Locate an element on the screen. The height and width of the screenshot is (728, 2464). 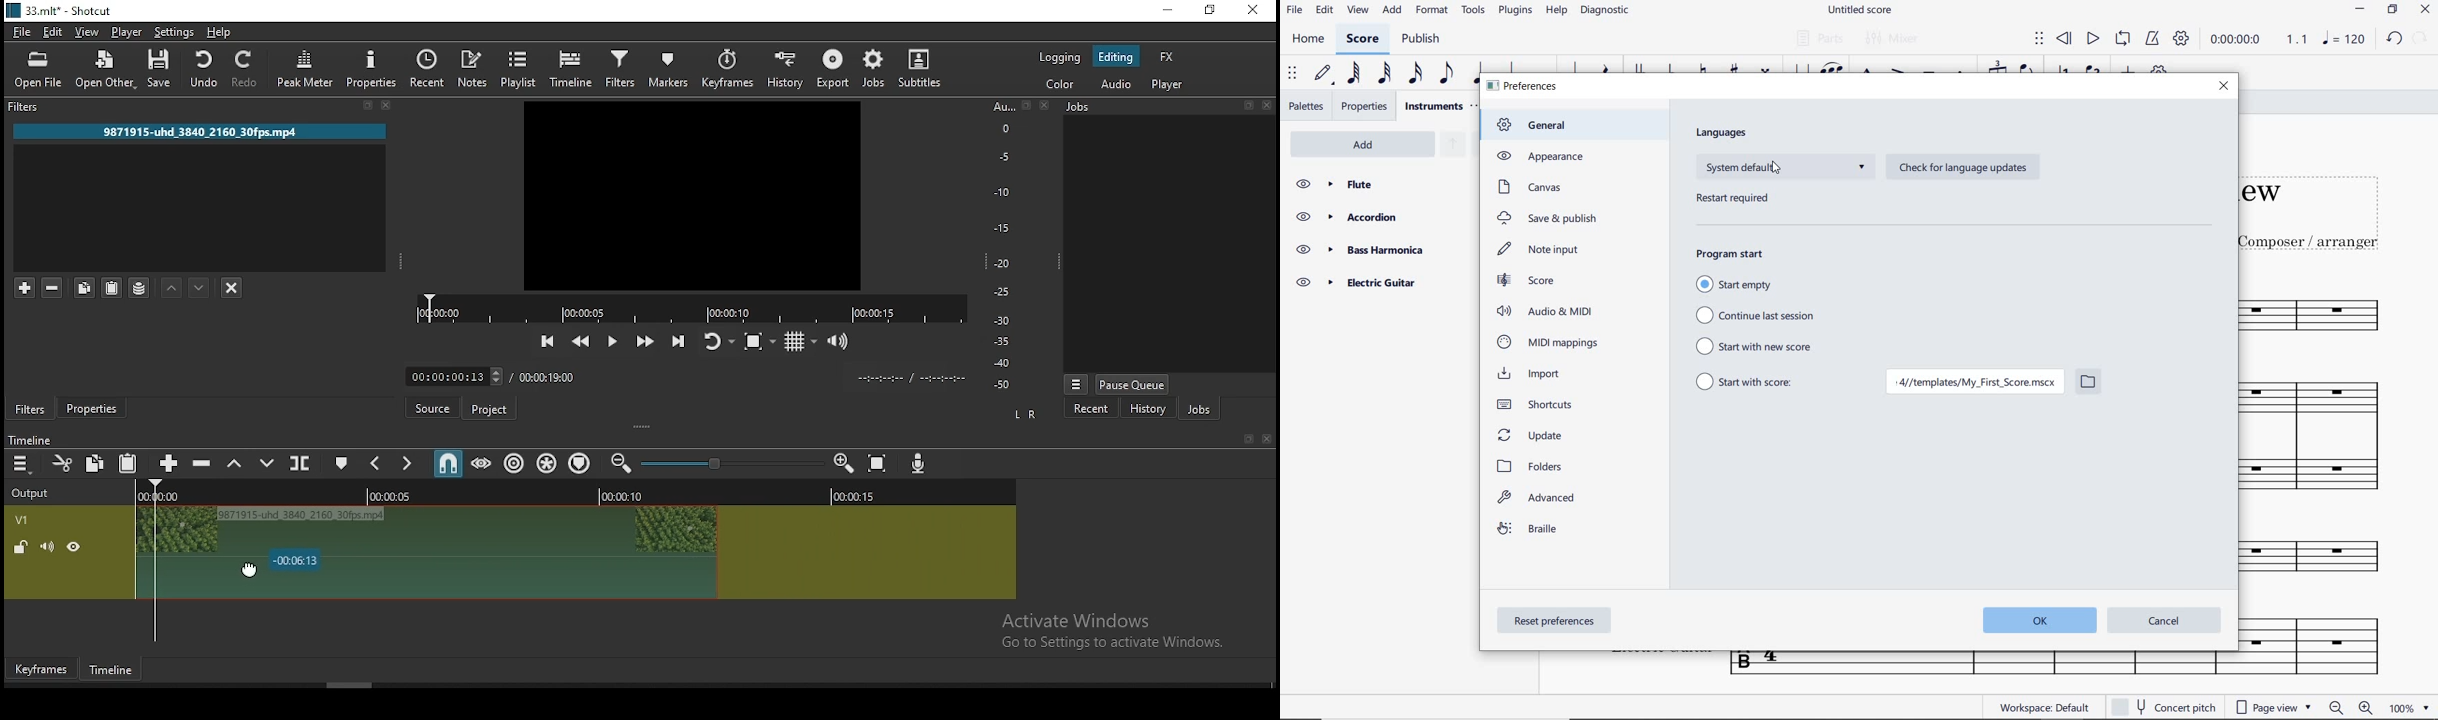
save is located at coordinates (164, 70).